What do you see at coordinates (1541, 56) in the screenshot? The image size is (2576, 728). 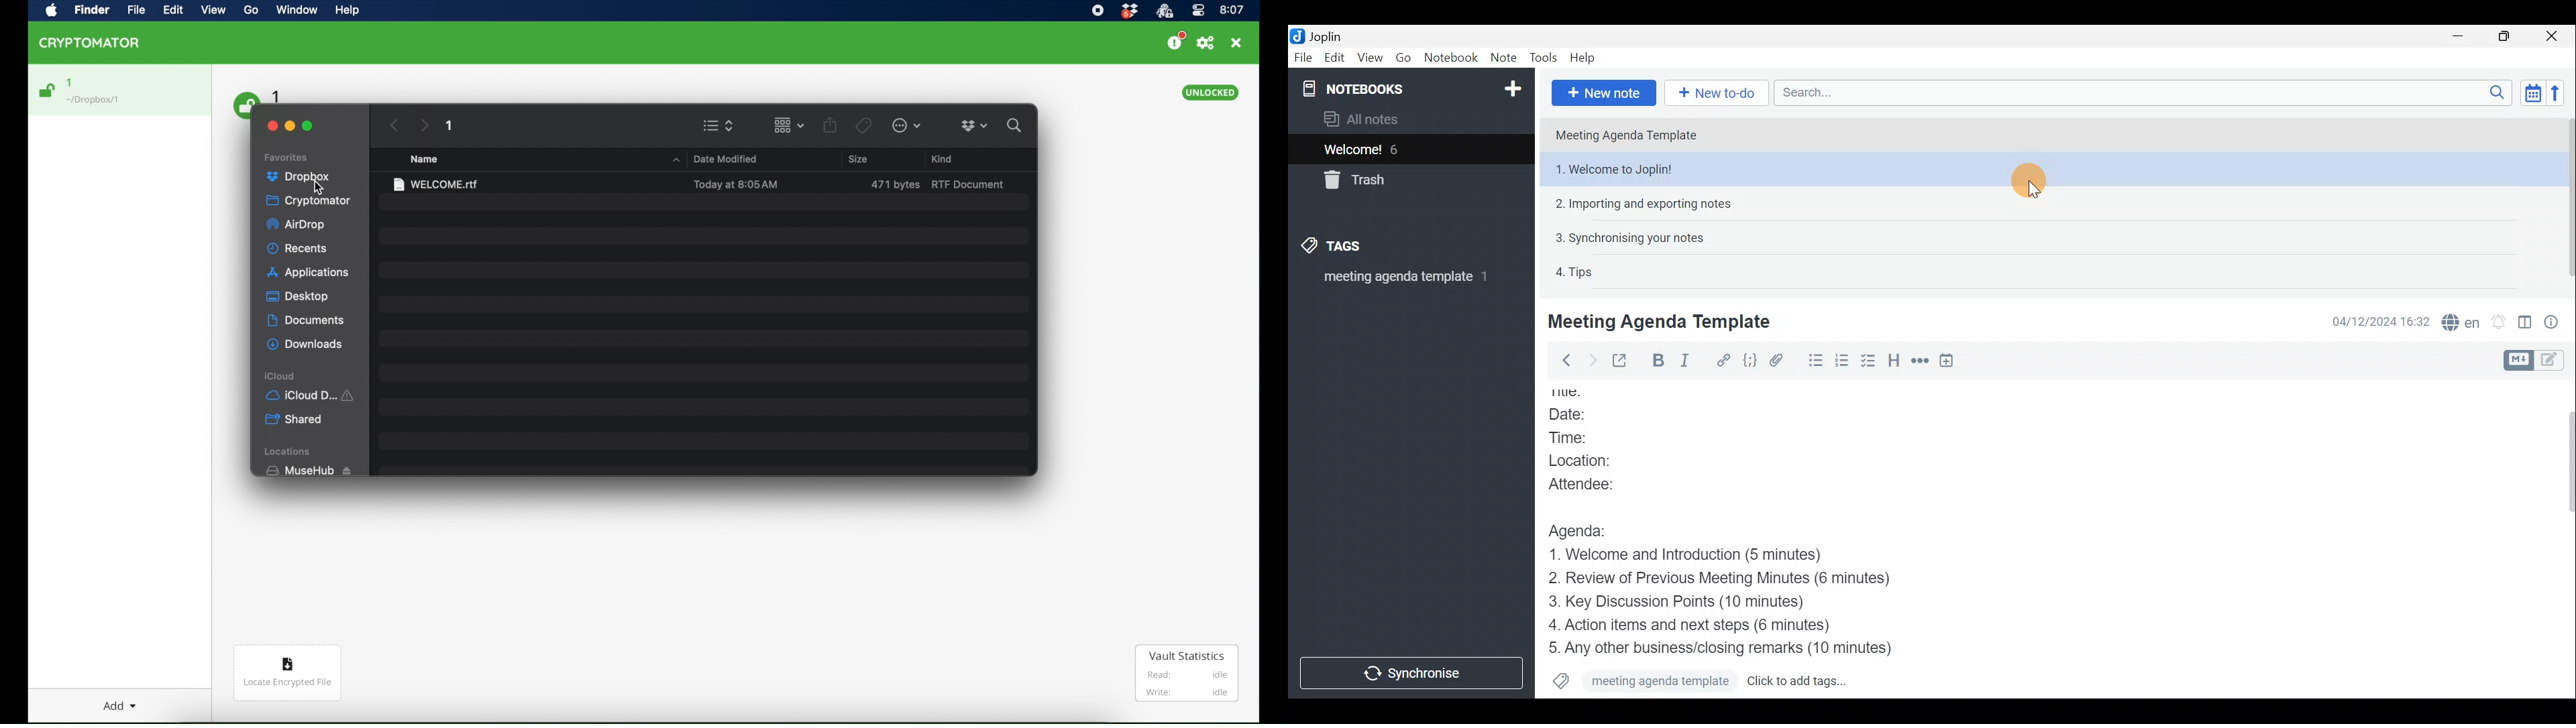 I see `Tools` at bounding box center [1541, 56].